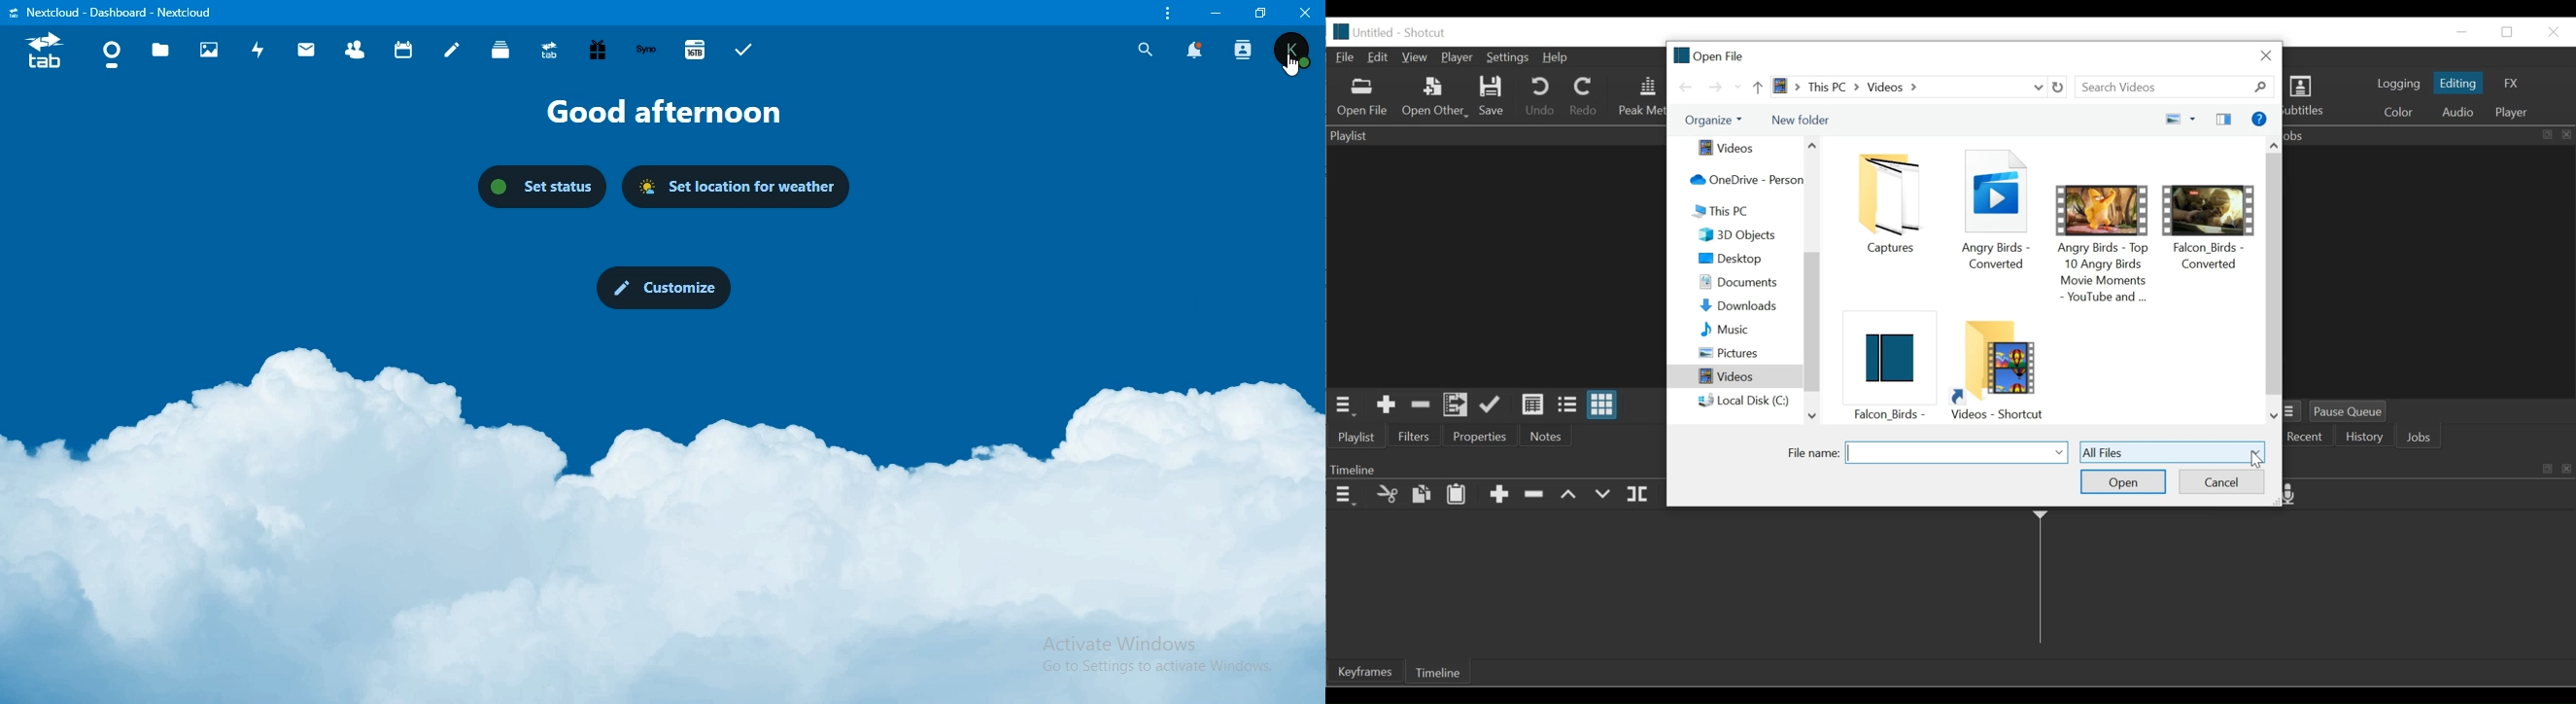  Describe the element at coordinates (2274, 272) in the screenshot. I see `Vertical Scroll bar` at that location.